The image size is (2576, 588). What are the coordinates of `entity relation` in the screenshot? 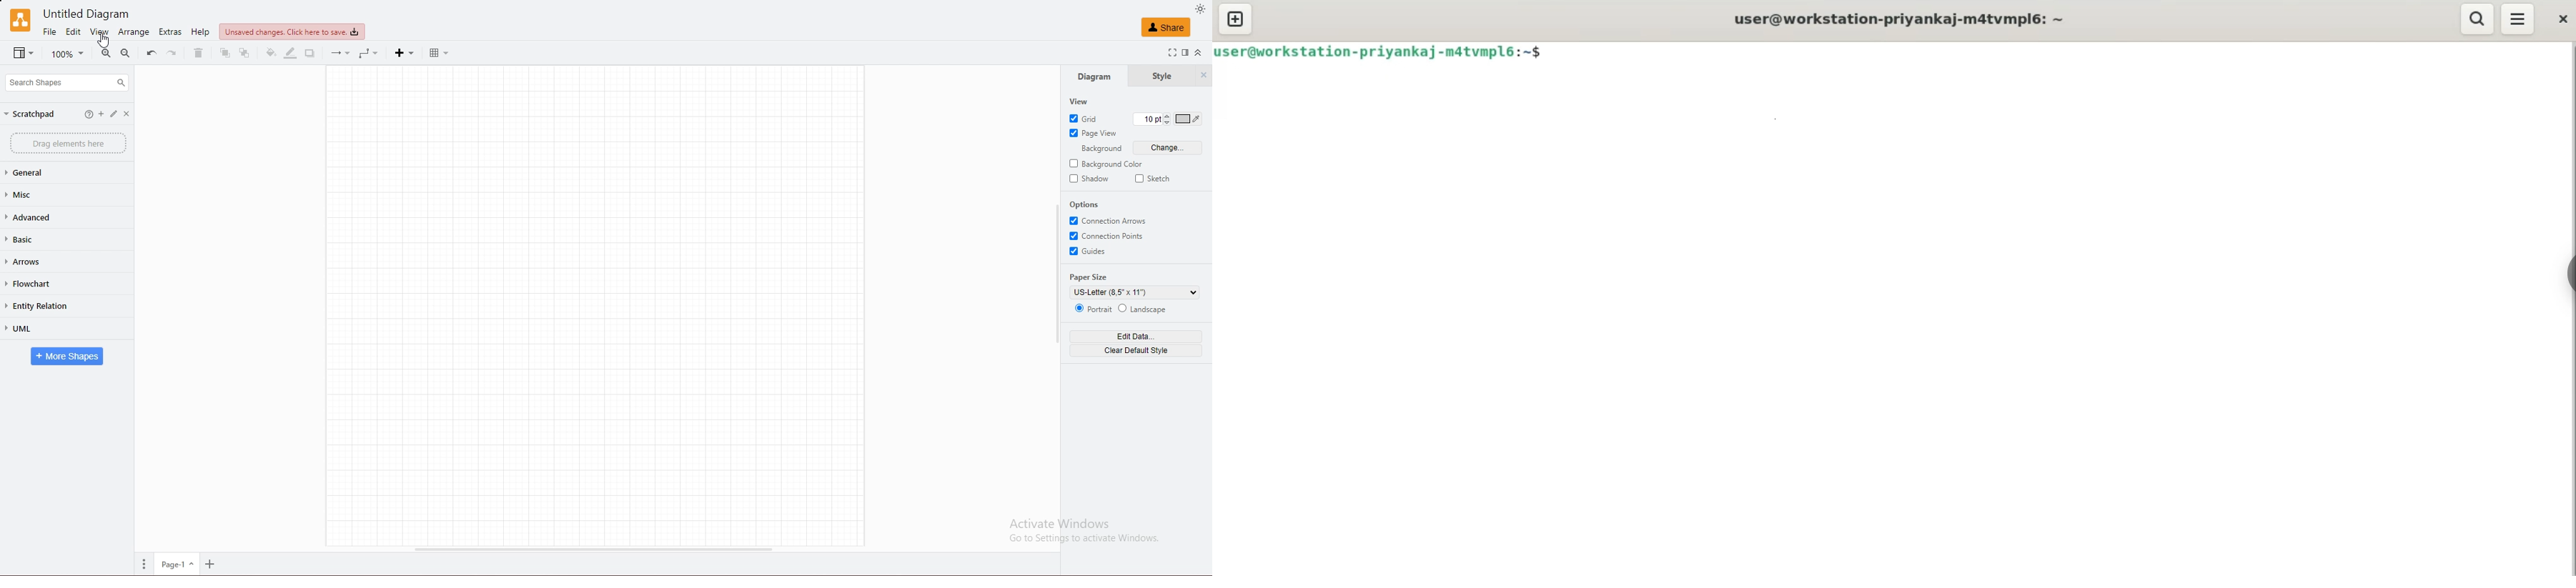 It's located at (46, 306).